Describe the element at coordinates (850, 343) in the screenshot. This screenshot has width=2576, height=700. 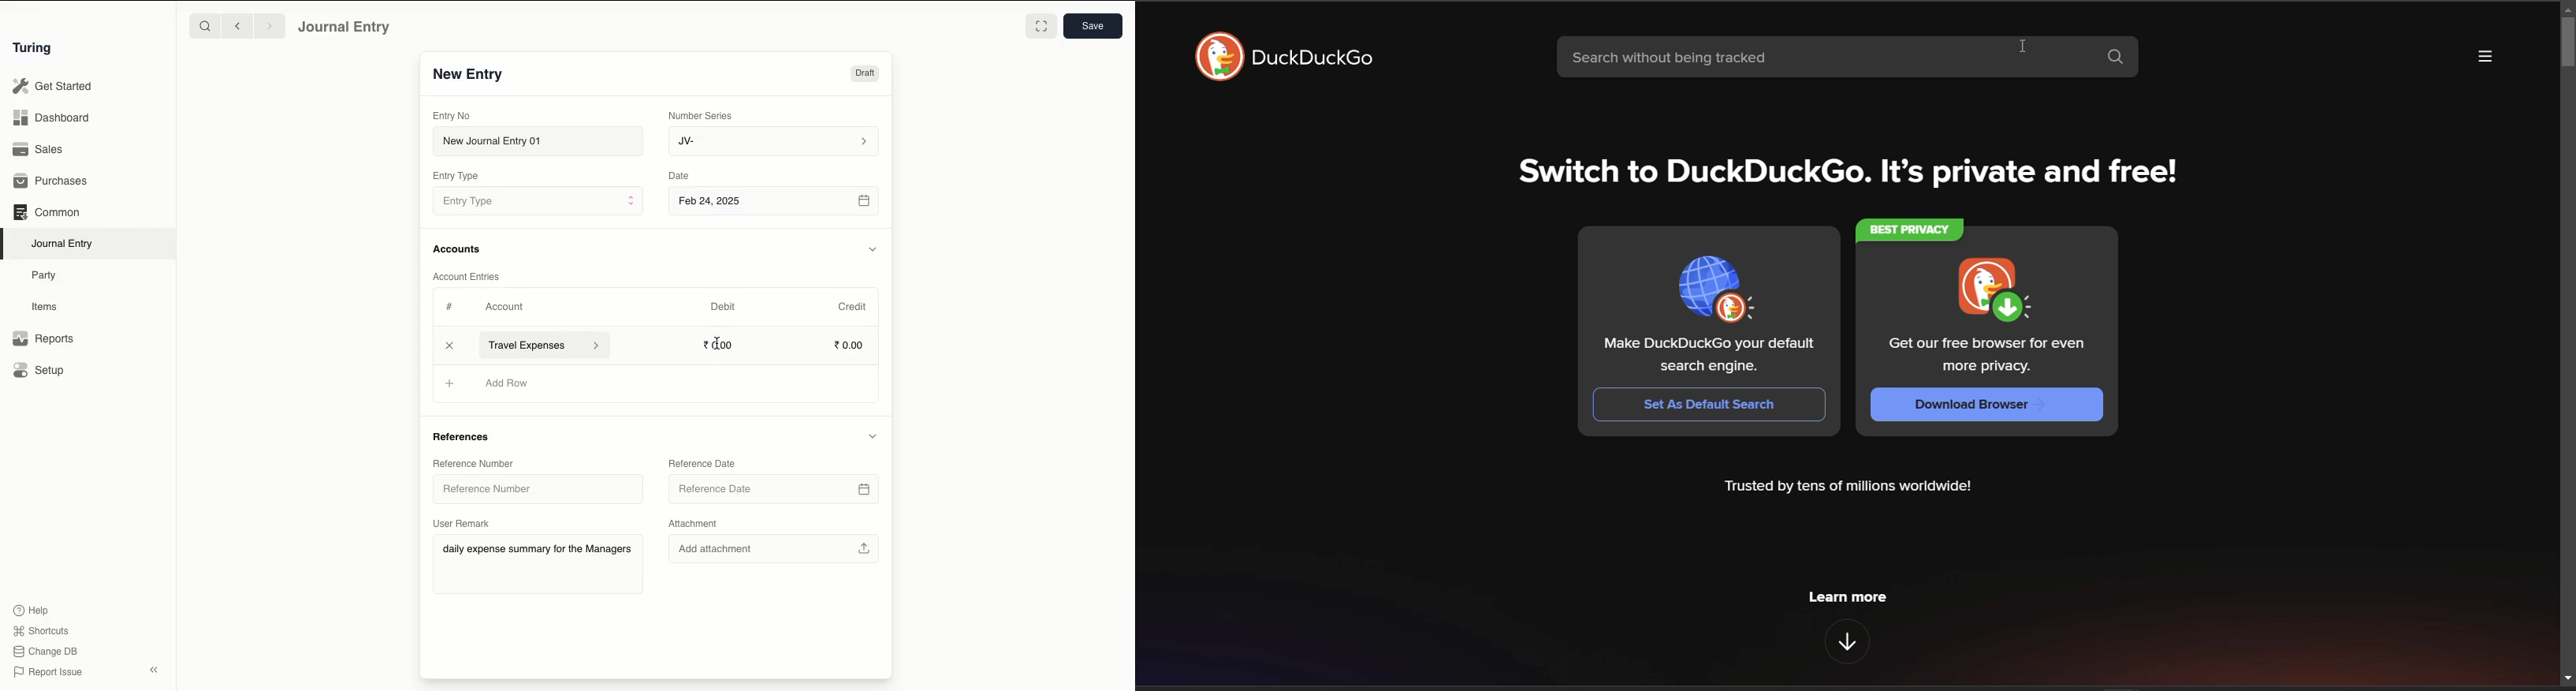
I see `0.00` at that location.